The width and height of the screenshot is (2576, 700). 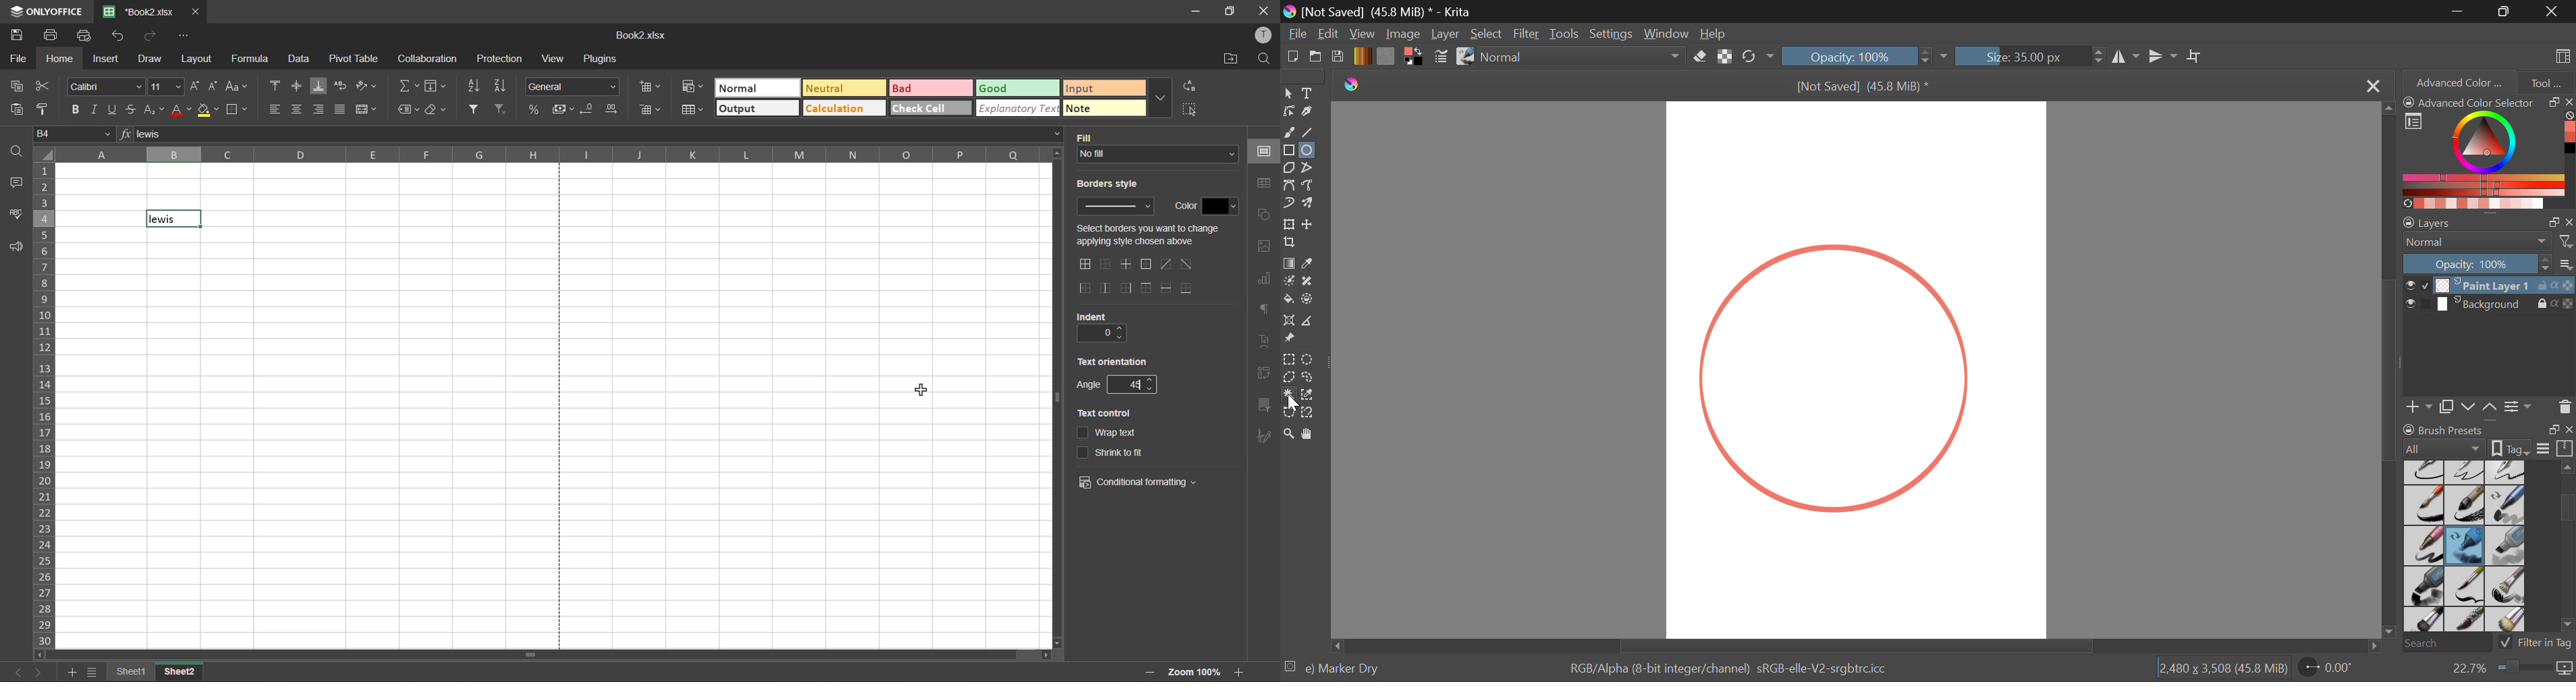 I want to click on increase decimal, so click(x=611, y=109).